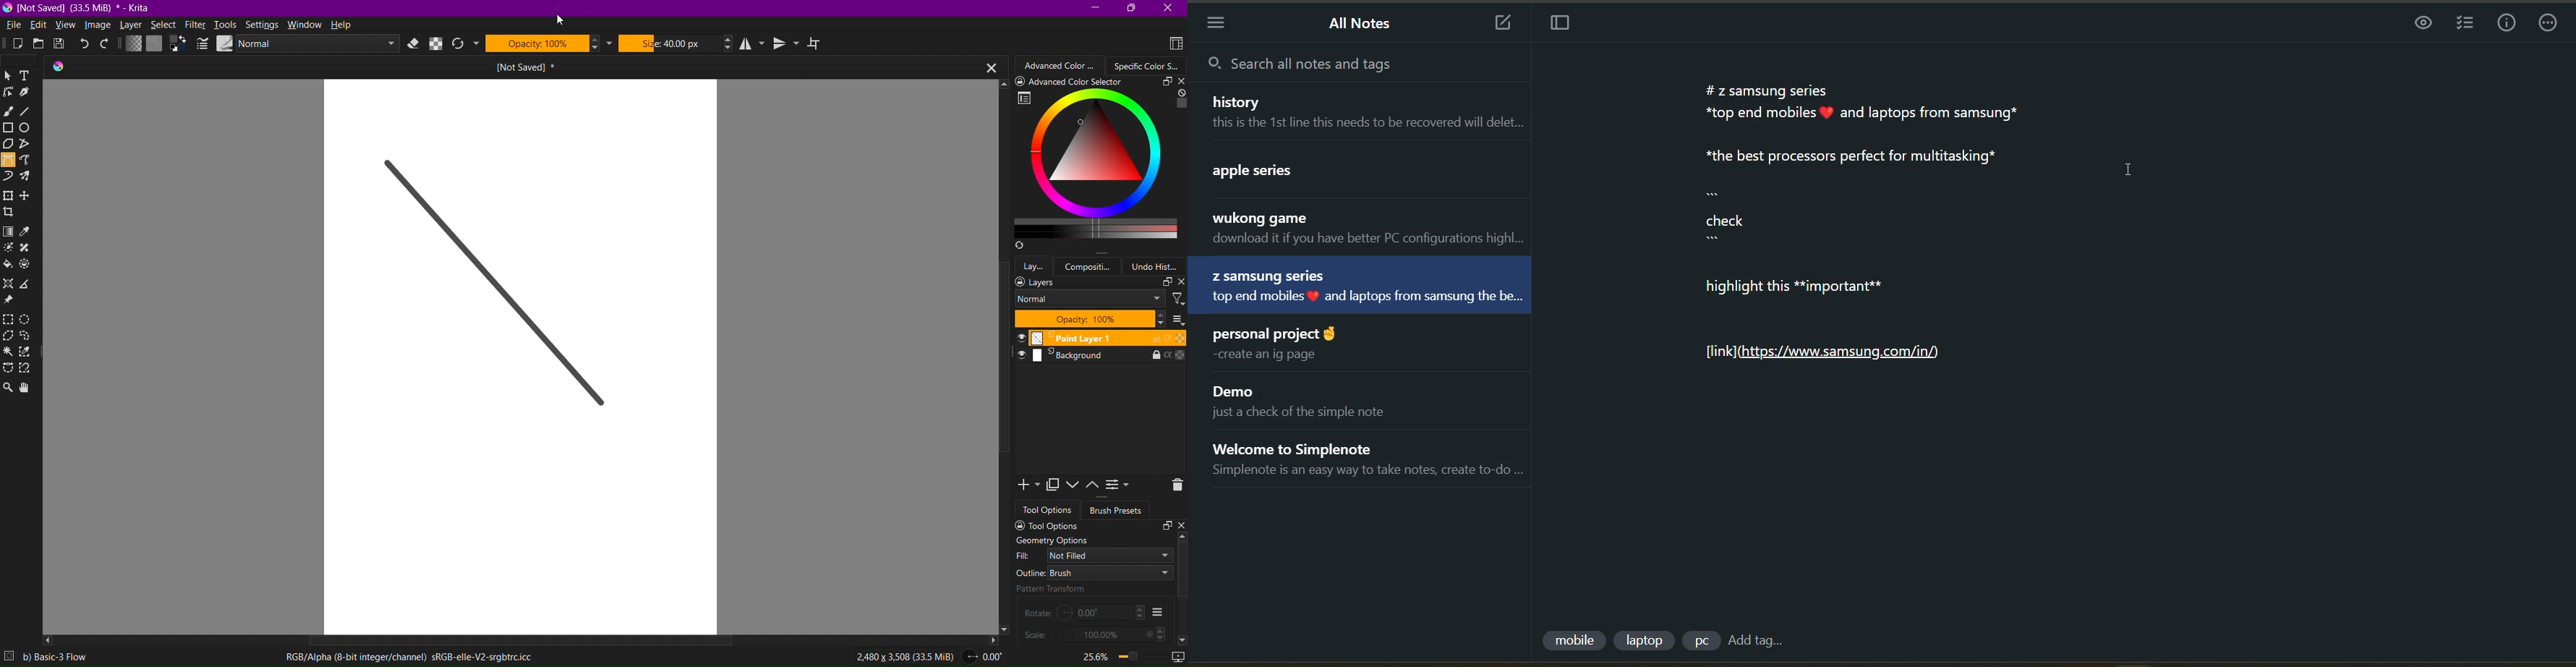 This screenshot has width=2576, height=672. Describe the element at coordinates (30, 319) in the screenshot. I see `Elliptical Selection Tool` at that location.